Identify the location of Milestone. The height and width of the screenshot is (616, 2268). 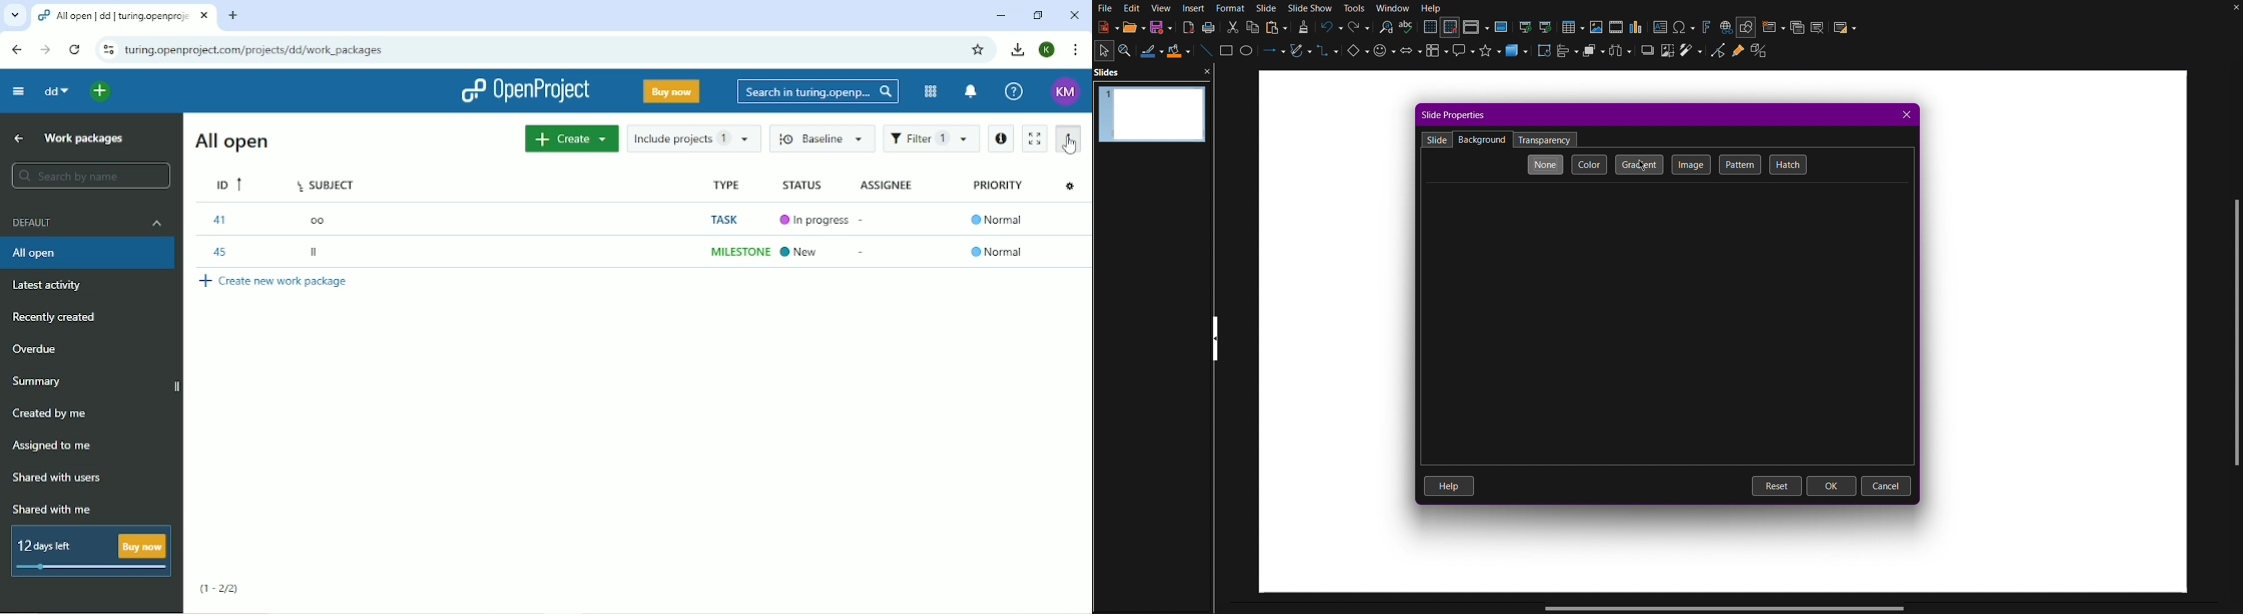
(739, 252).